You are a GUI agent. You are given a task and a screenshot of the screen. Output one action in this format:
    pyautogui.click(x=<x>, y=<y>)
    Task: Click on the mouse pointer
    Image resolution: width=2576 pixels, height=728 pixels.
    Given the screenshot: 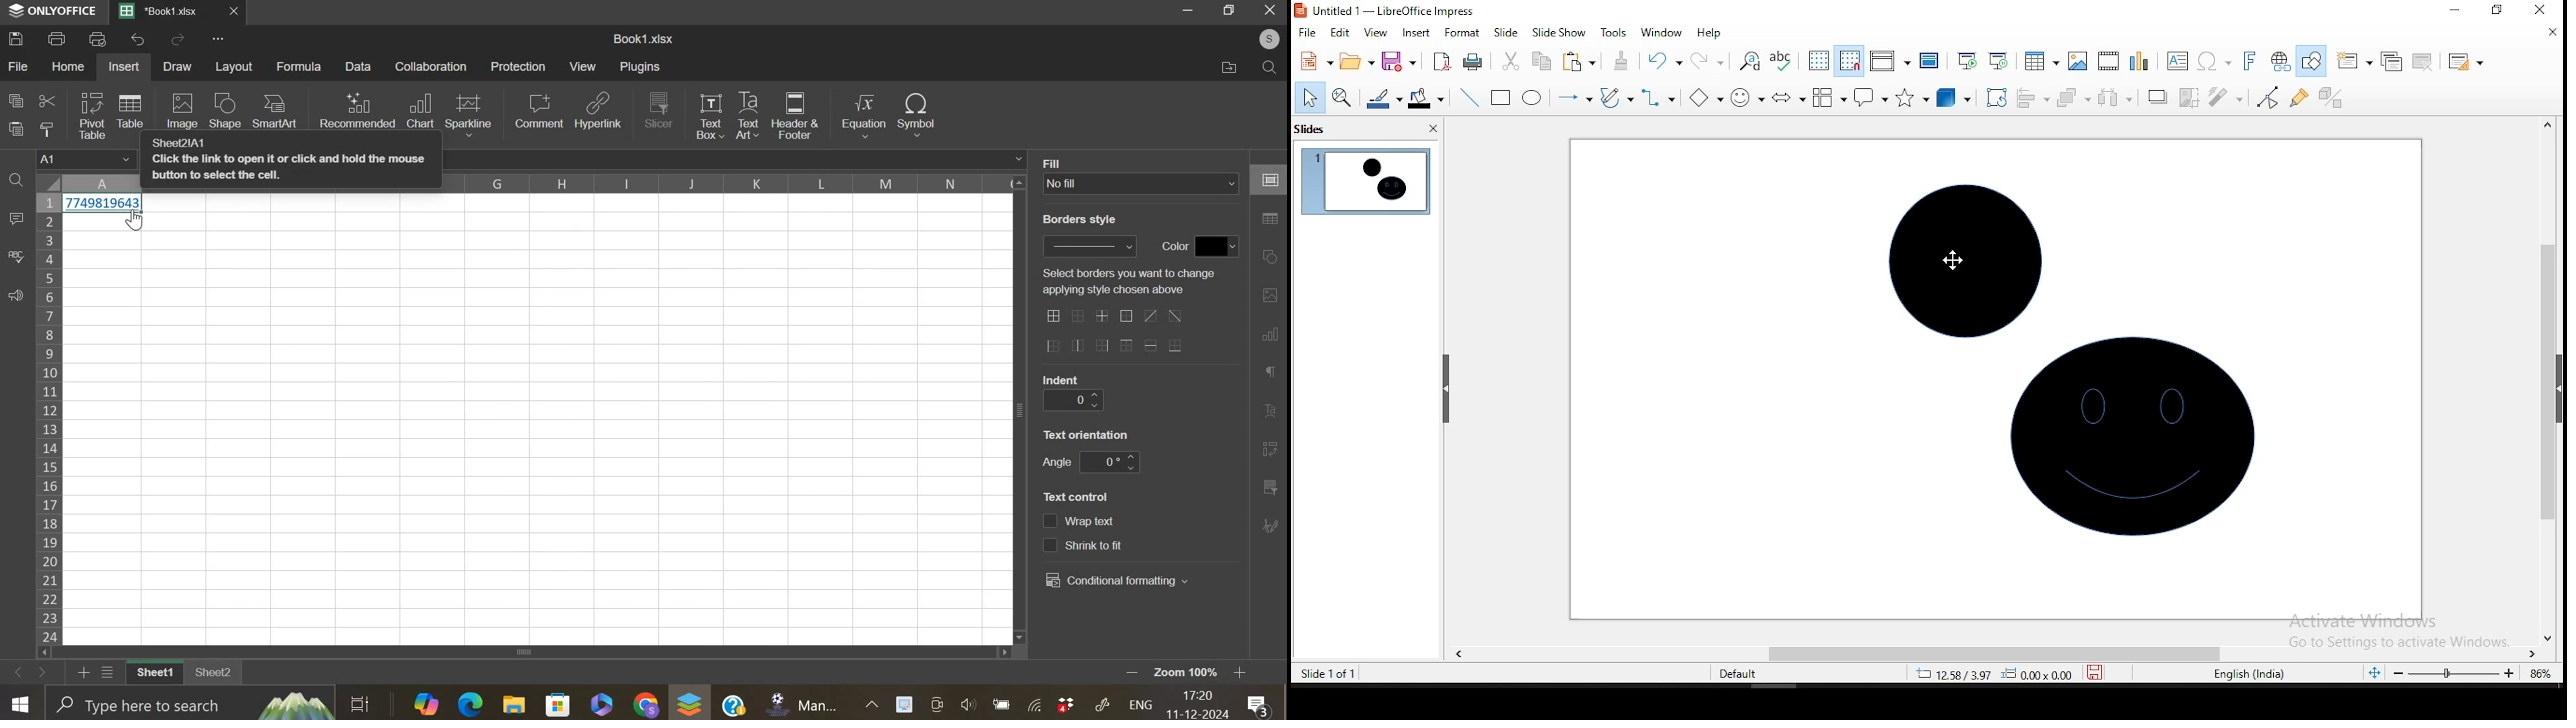 What is the action you would take?
    pyautogui.click(x=1953, y=259)
    